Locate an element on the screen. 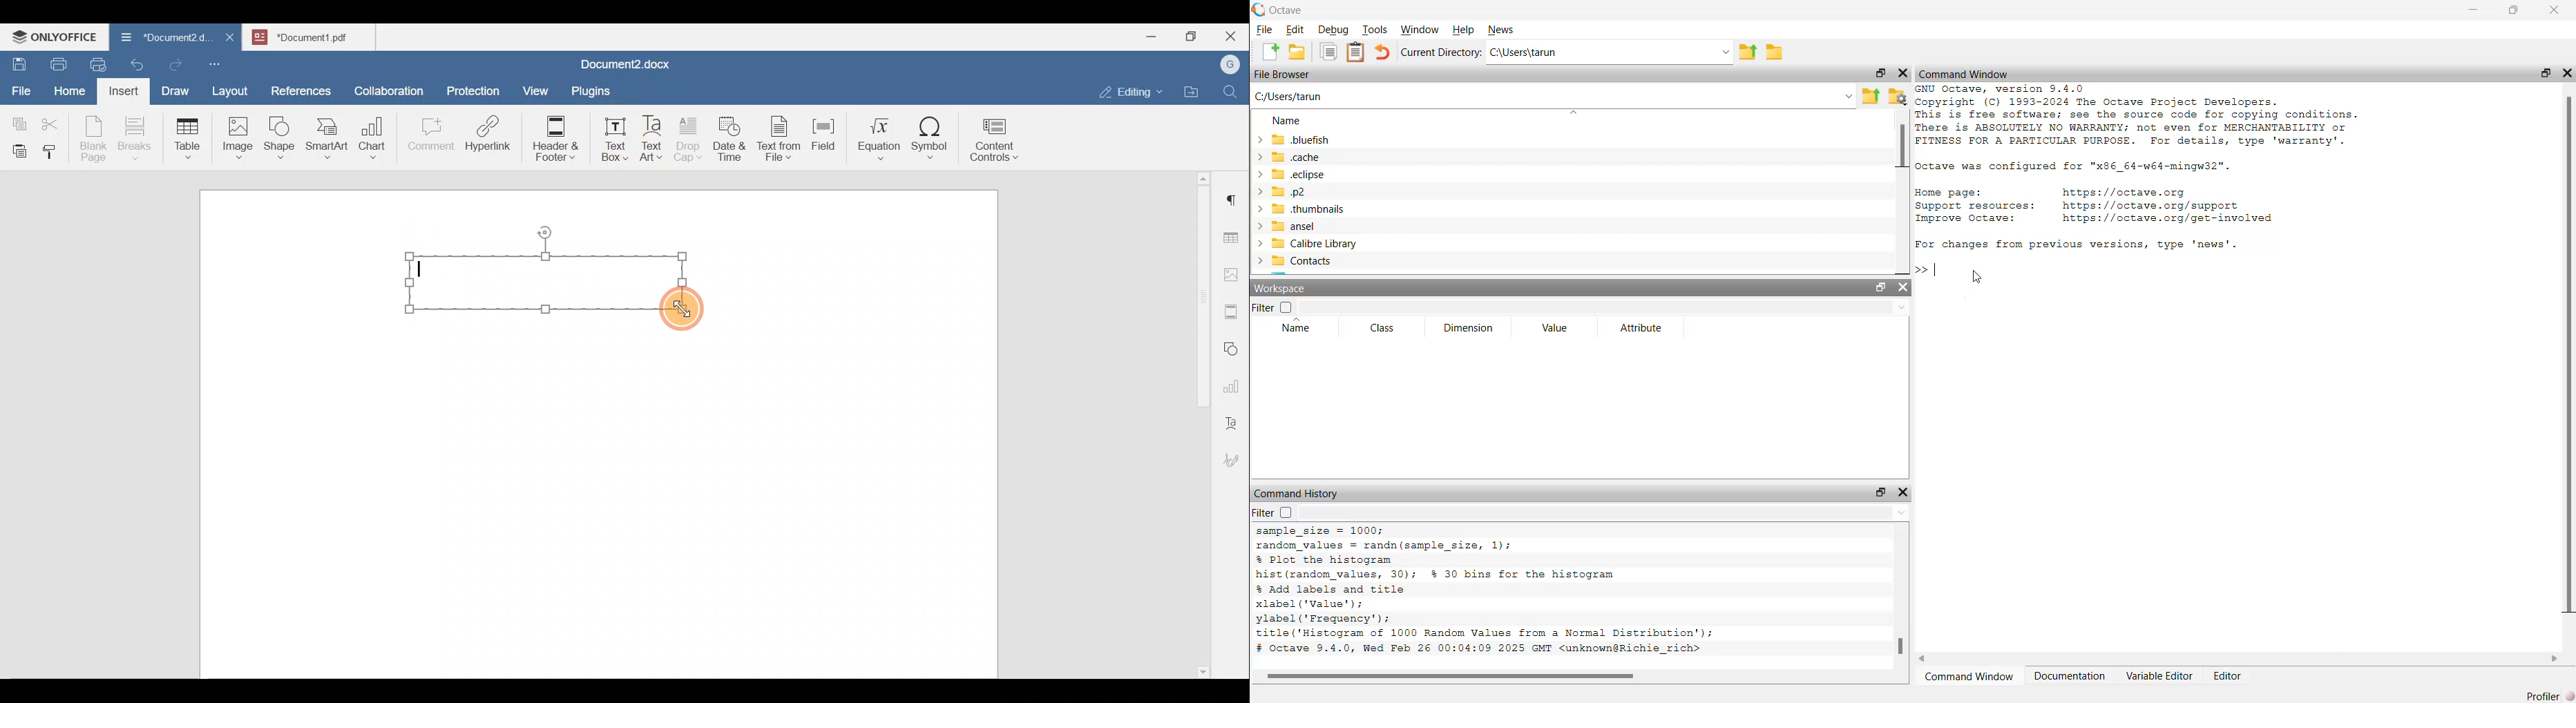 The image size is (2576, 728). Text Art is located at coordinates (652, 139).